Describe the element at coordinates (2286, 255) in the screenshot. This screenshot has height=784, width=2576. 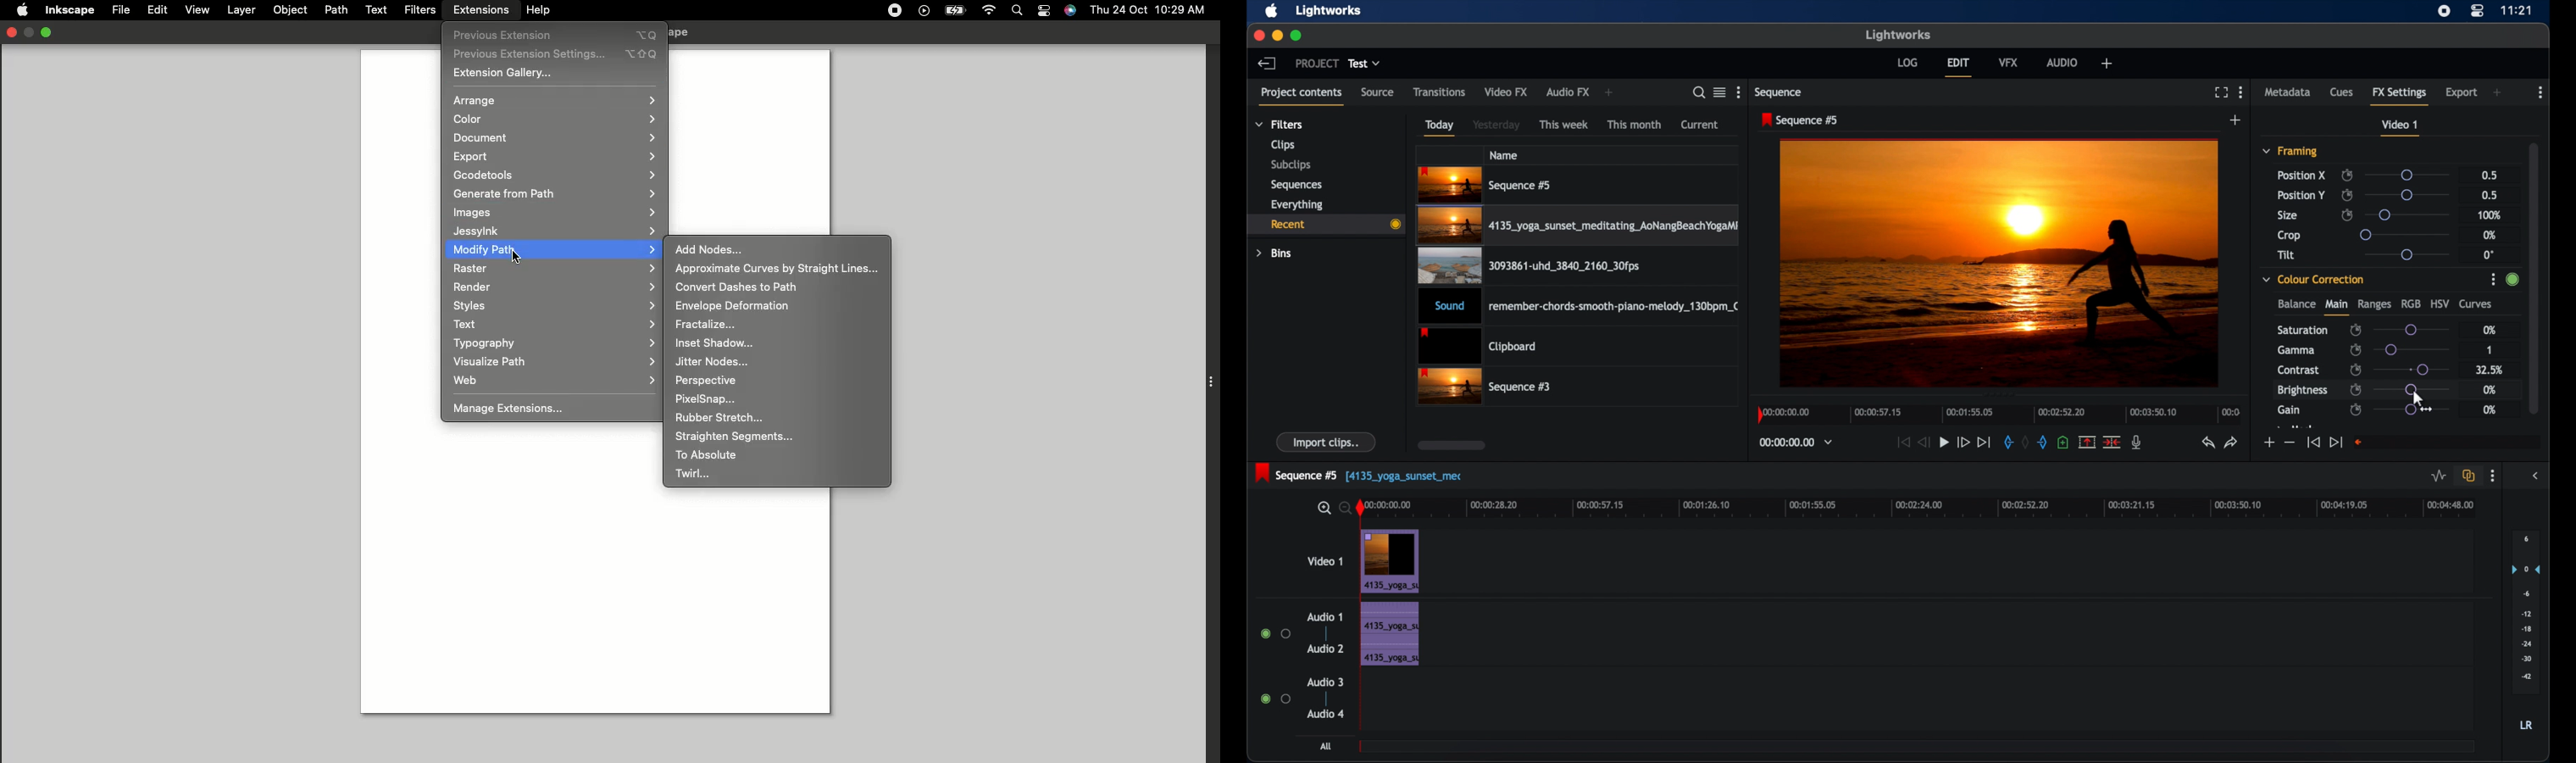
I see `tilt` at that location.